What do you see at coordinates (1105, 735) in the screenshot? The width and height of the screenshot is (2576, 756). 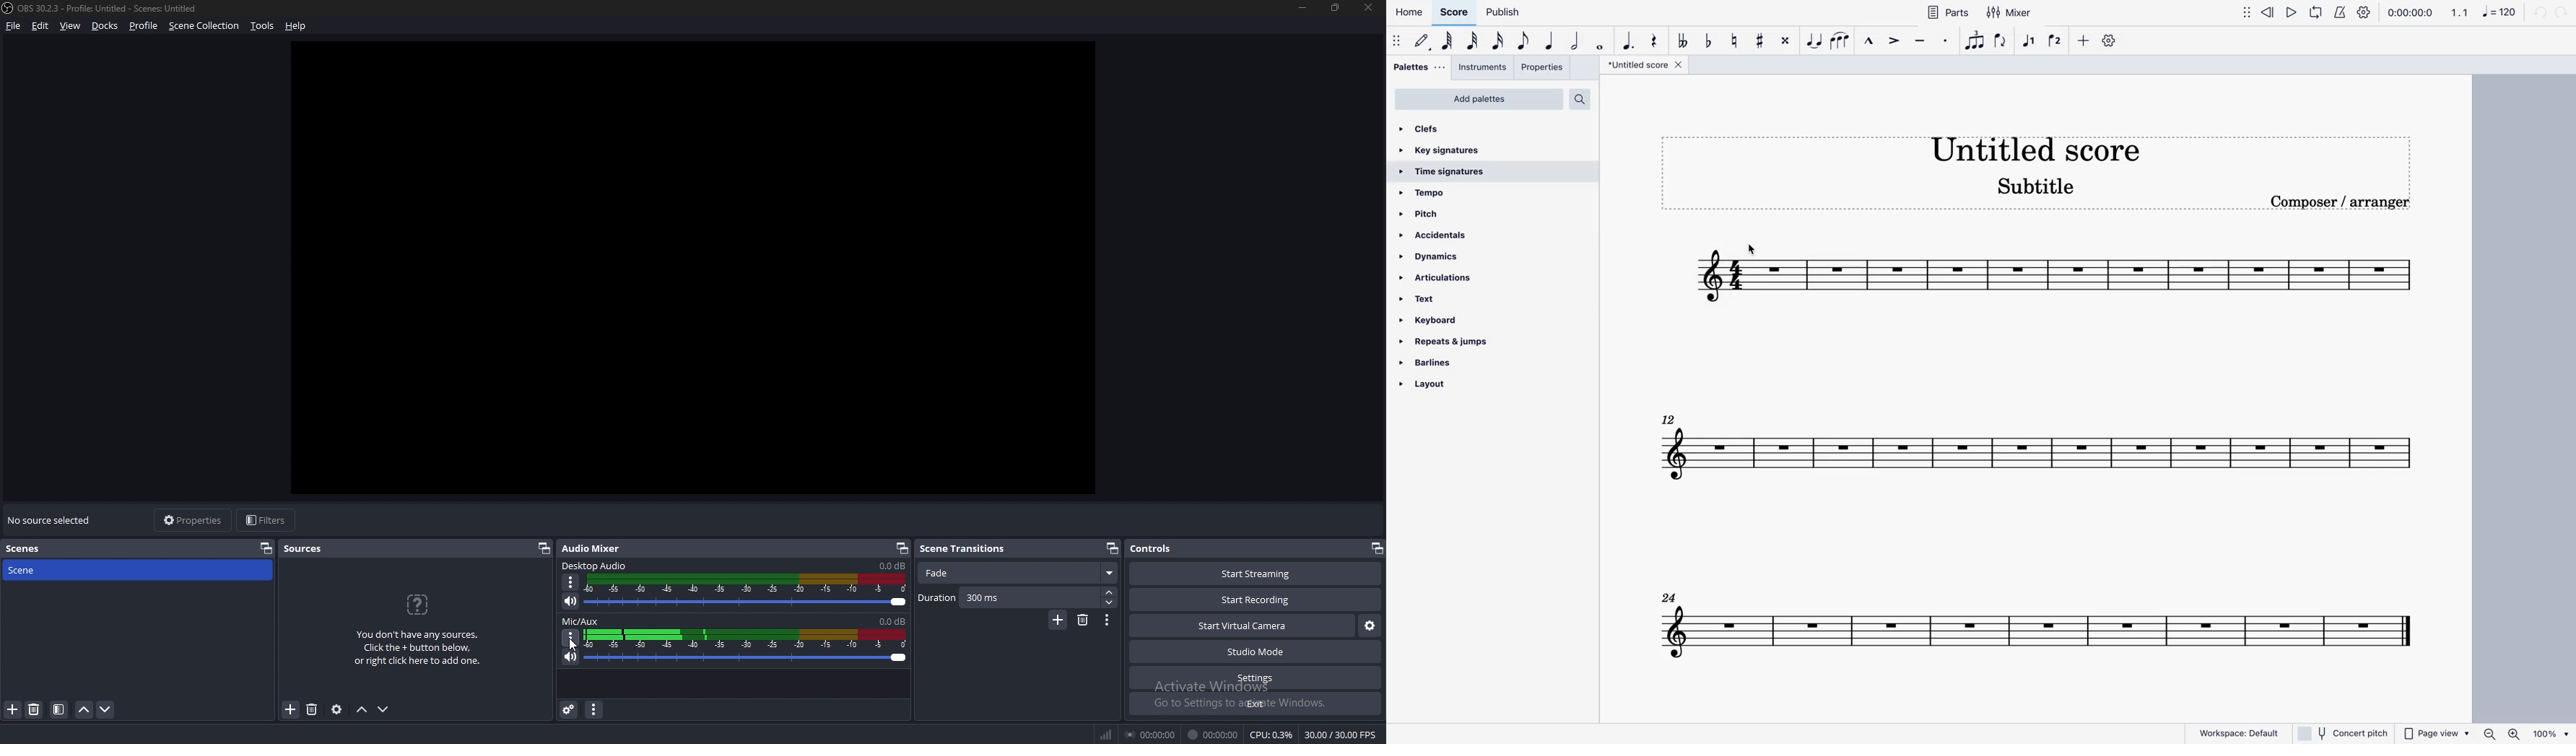 I see `network` at bounding box center [1105, 735].